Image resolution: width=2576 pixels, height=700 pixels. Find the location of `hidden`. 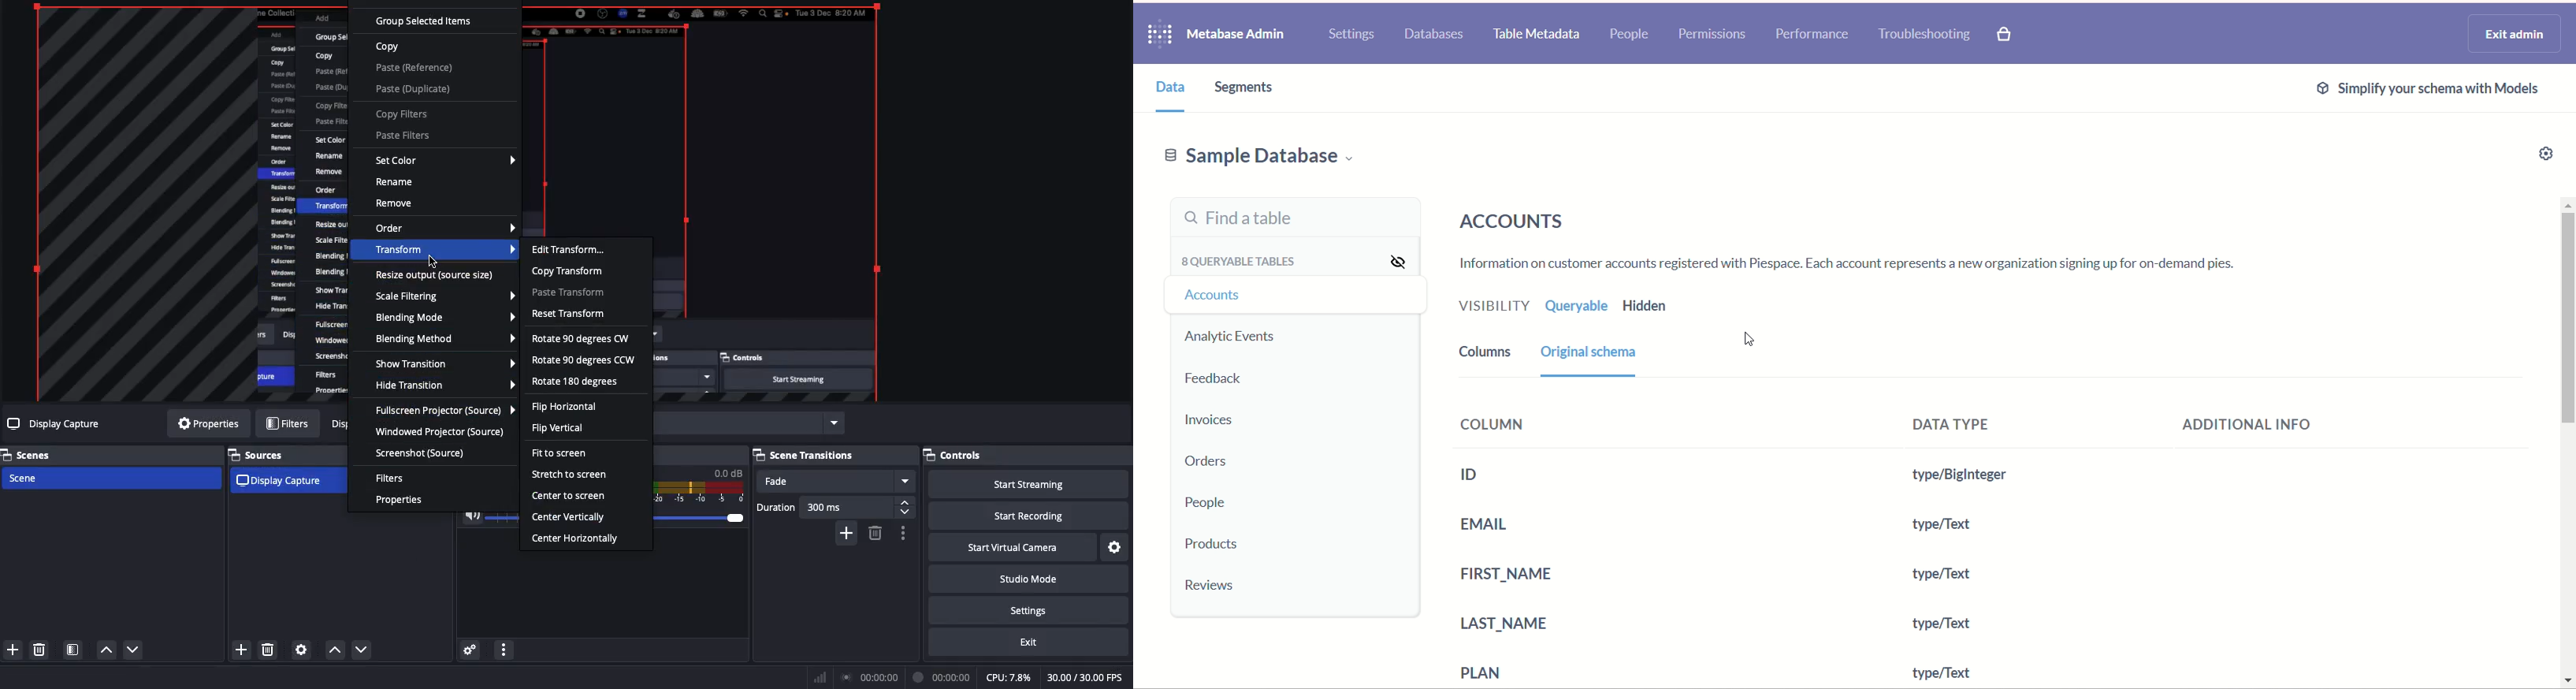

hidden is located at coordinates (1651, 306).